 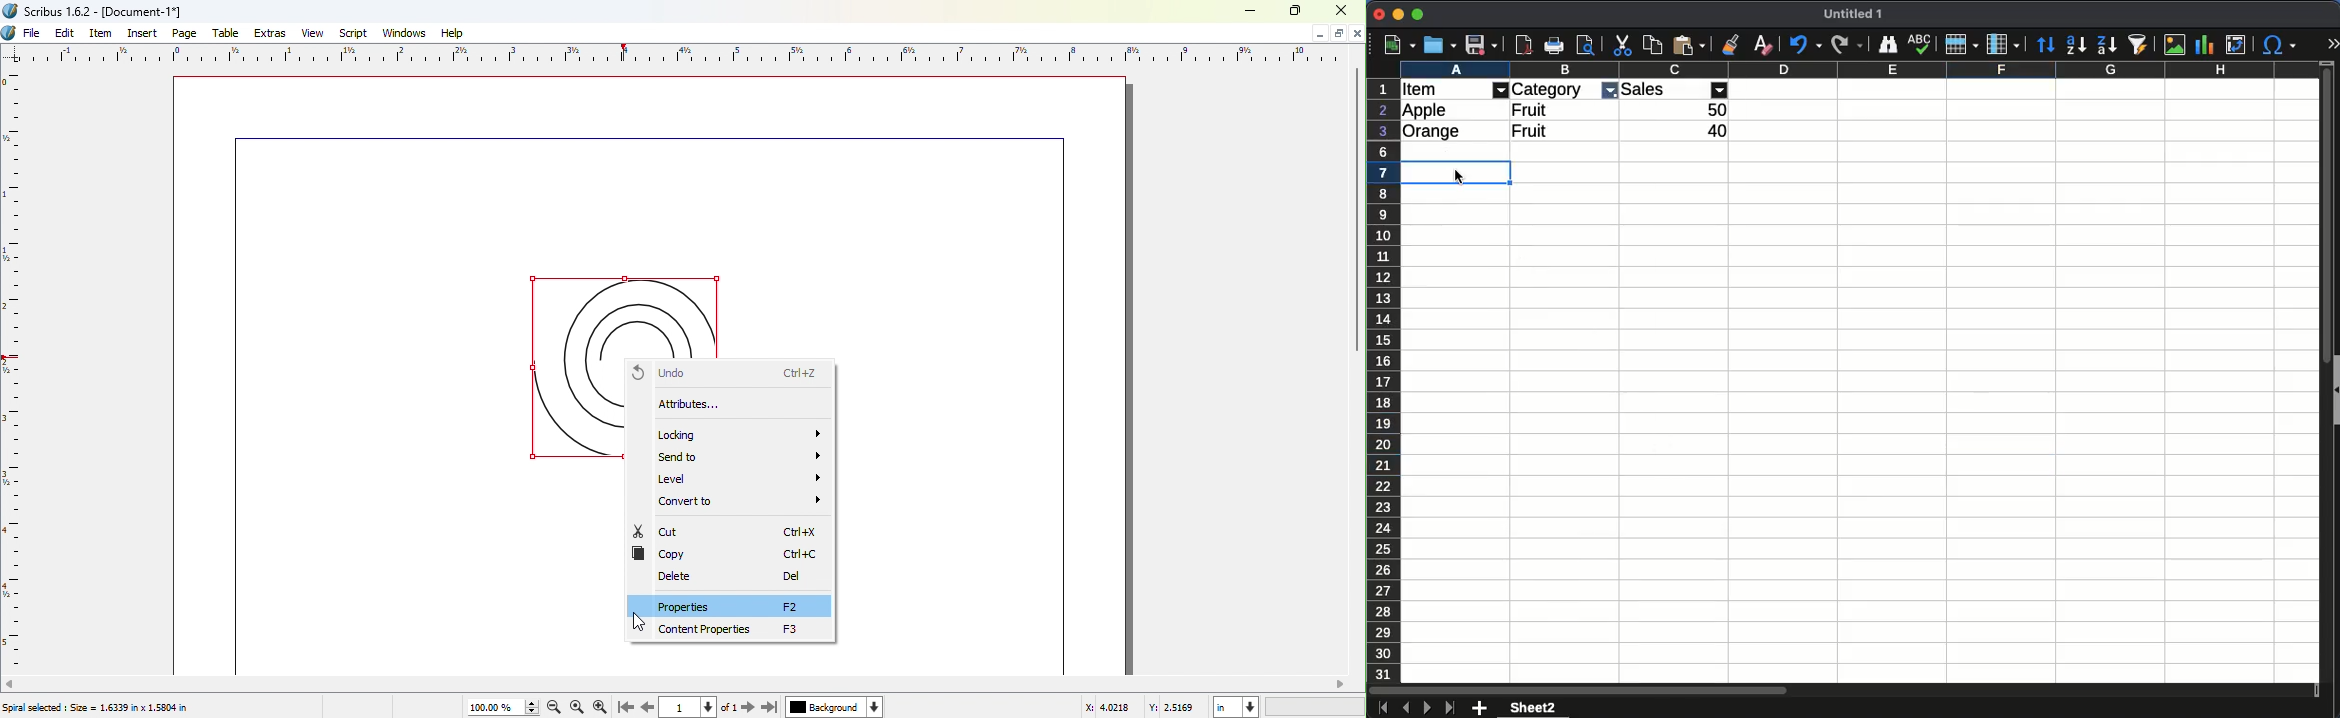 What do you see at coordinates (1652, 47) in the screenshot?
I see `copy` at bounding box center [1652, 47].